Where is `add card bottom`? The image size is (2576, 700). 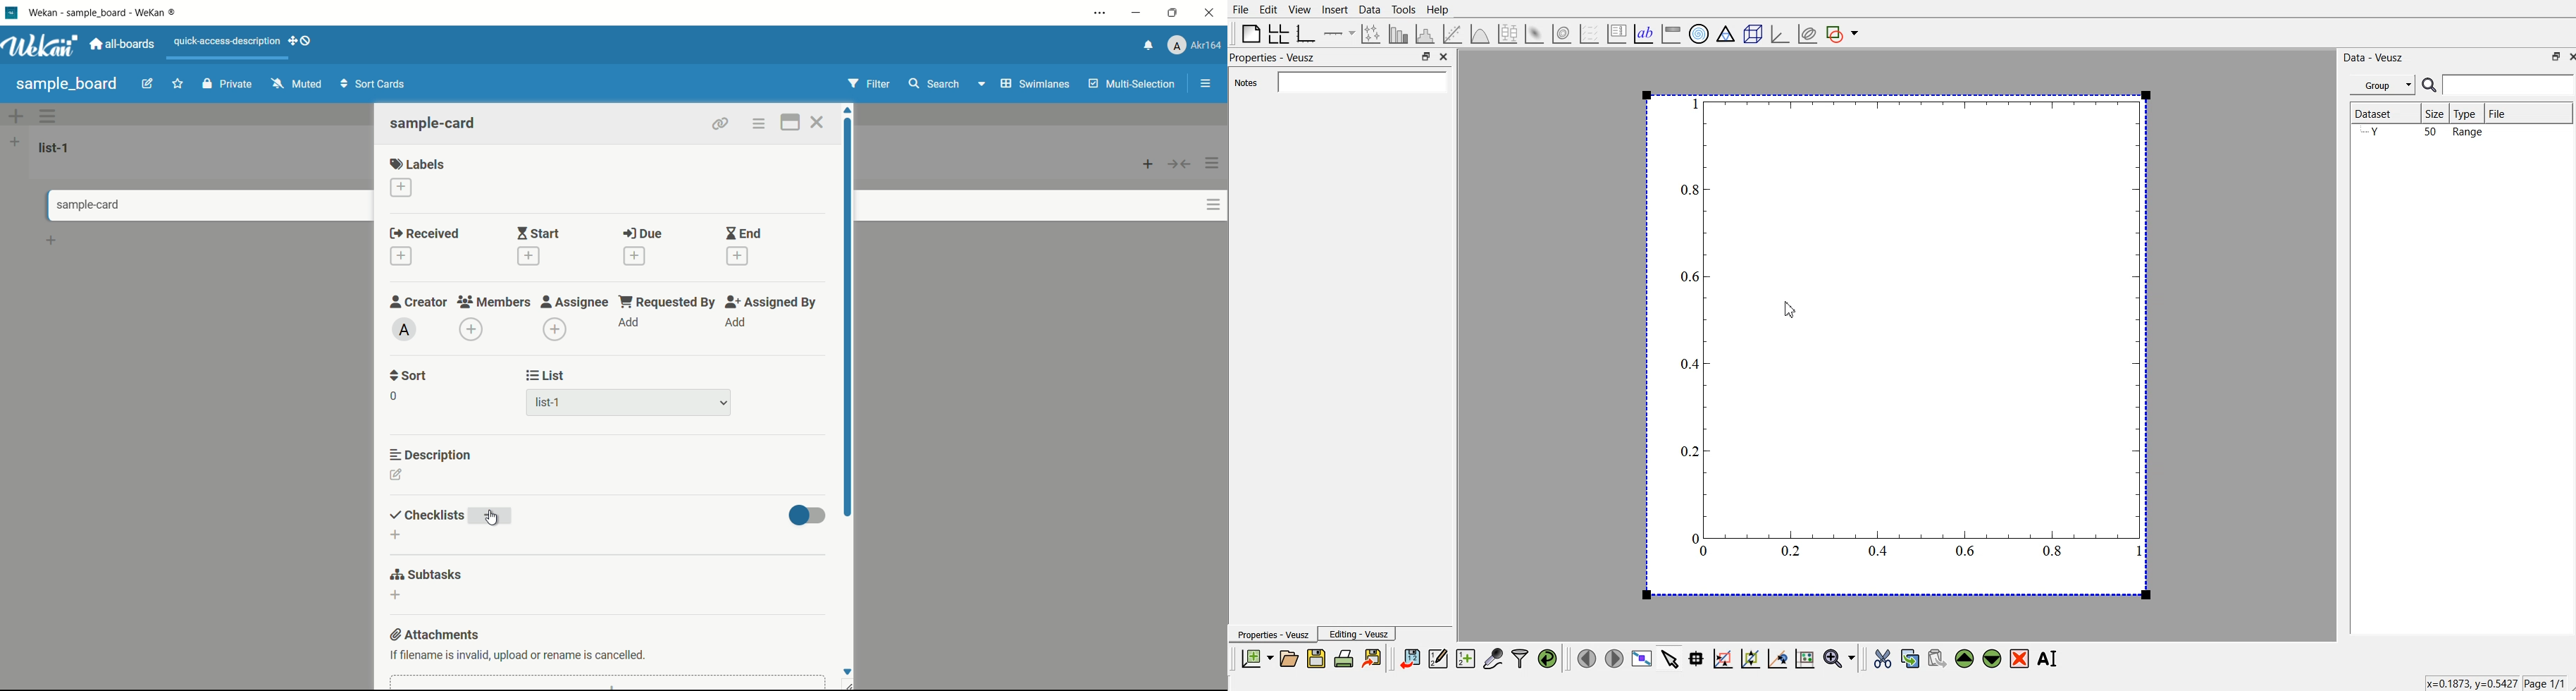
add card bottom is located at coordinates (51, 241).